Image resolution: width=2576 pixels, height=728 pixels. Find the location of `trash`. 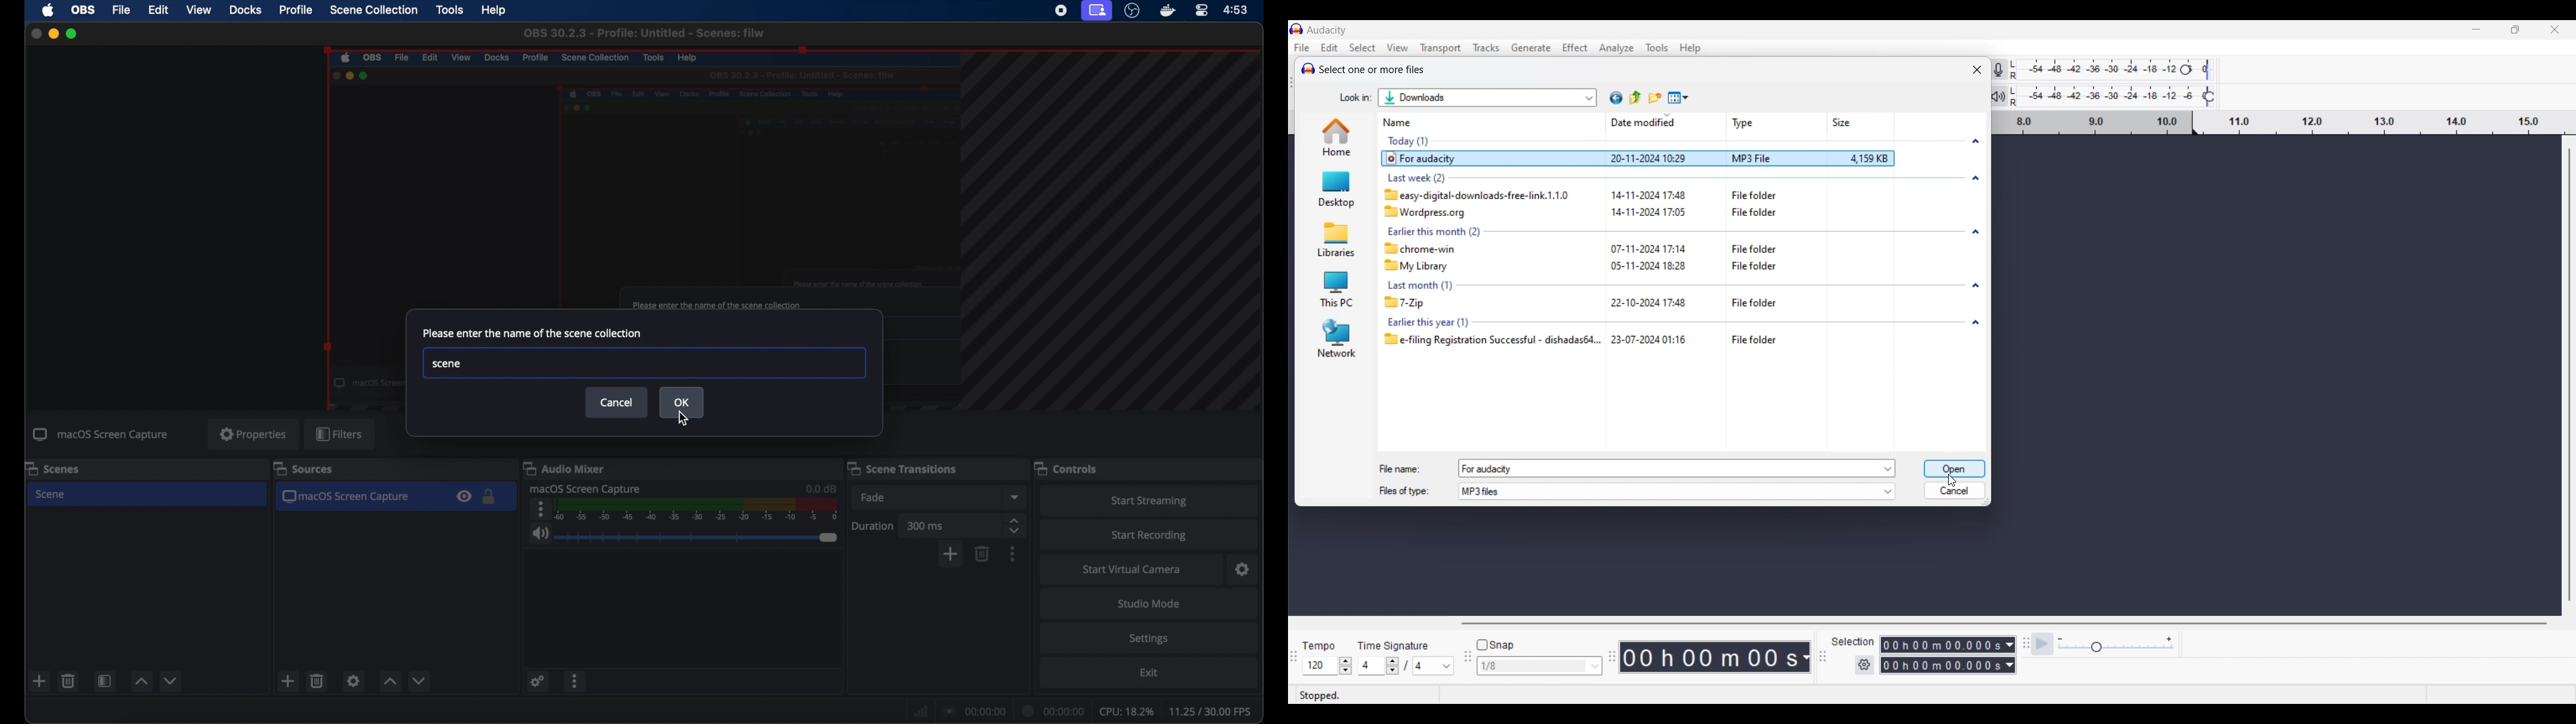

trash is located at coordinates (68, 681).